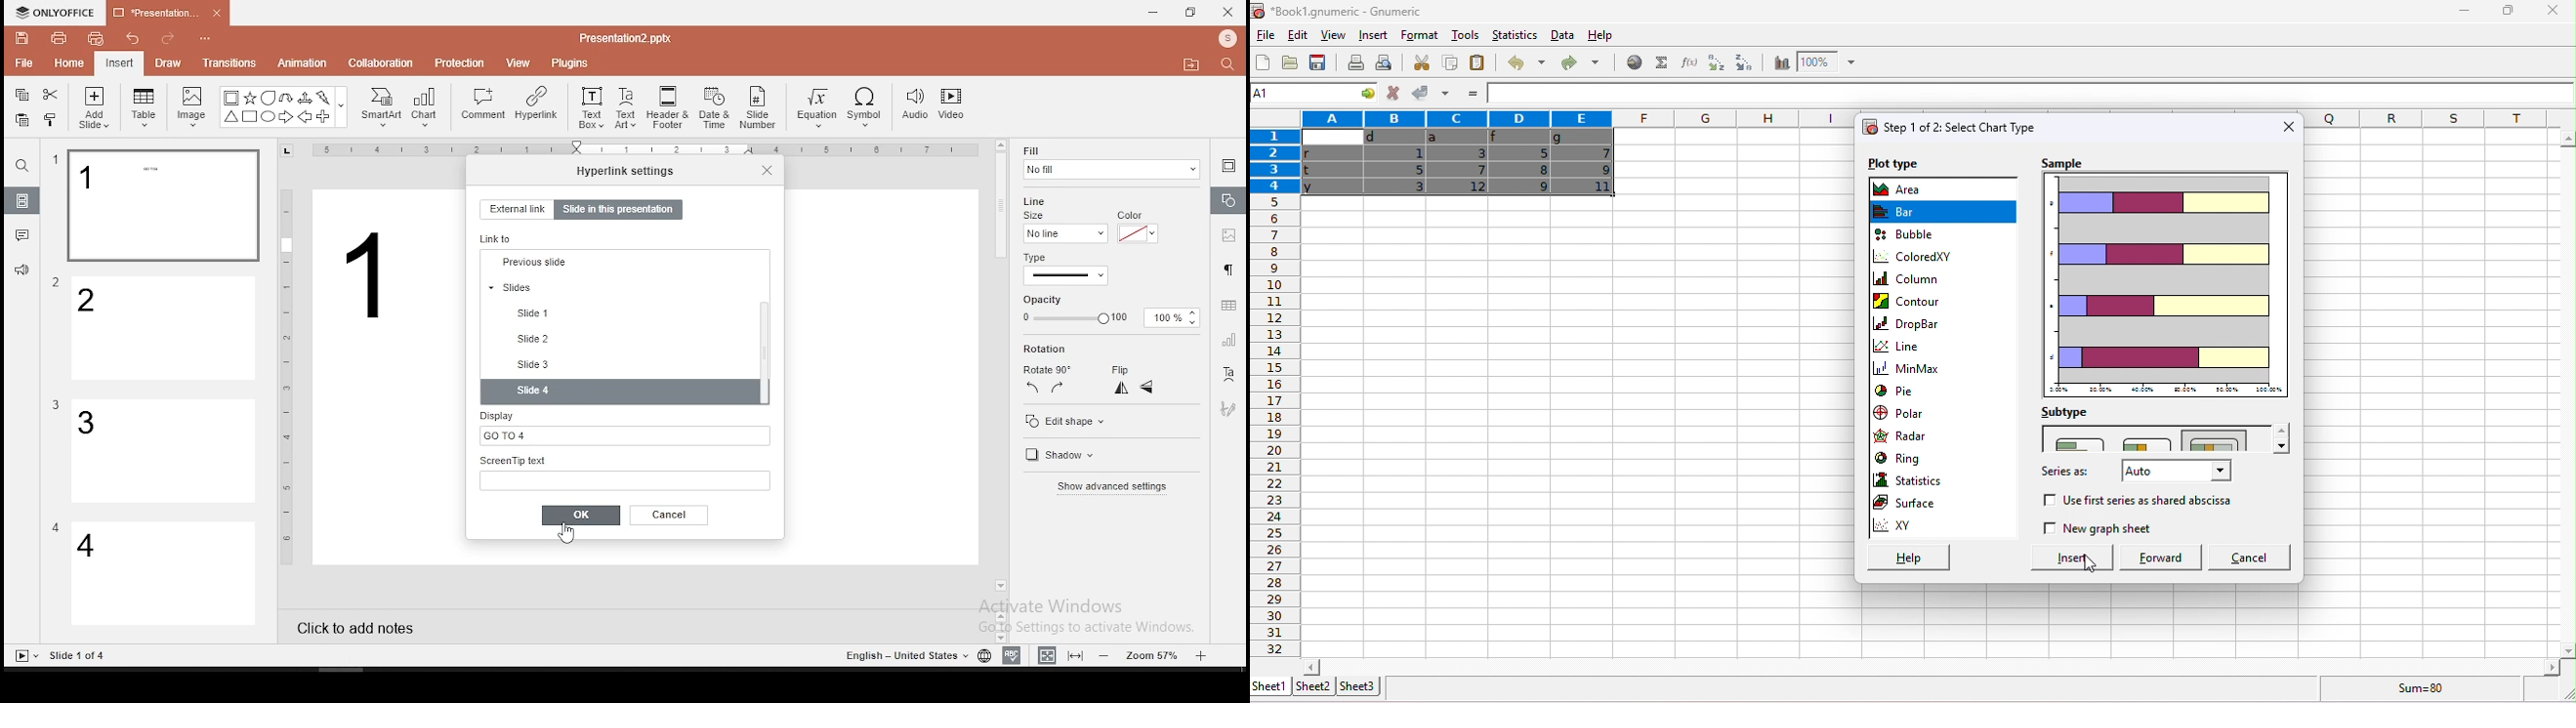  Describe the element at coordinates (868, 108) in the screenshot. I see `symbol` at that location.